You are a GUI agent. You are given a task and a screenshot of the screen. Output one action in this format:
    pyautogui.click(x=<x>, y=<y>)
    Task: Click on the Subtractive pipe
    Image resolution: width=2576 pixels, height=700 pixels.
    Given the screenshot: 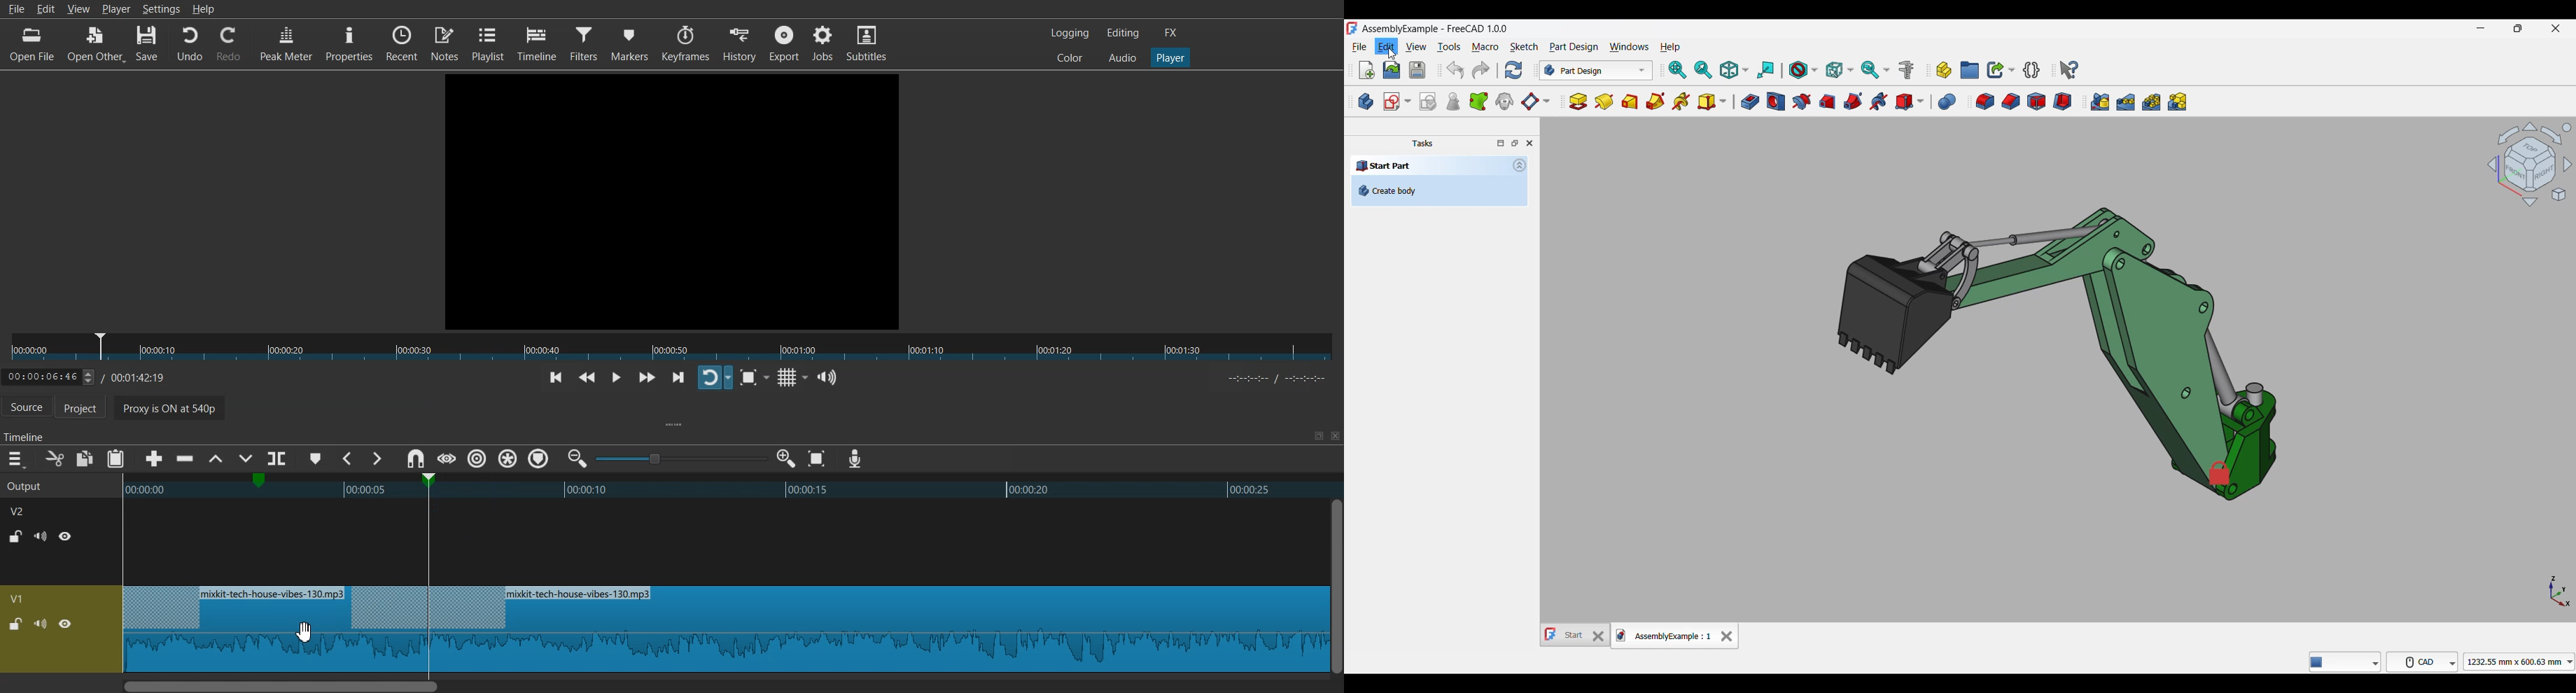 What is the action you would take?
    pyautogui.click(x=1853, y=101)
    